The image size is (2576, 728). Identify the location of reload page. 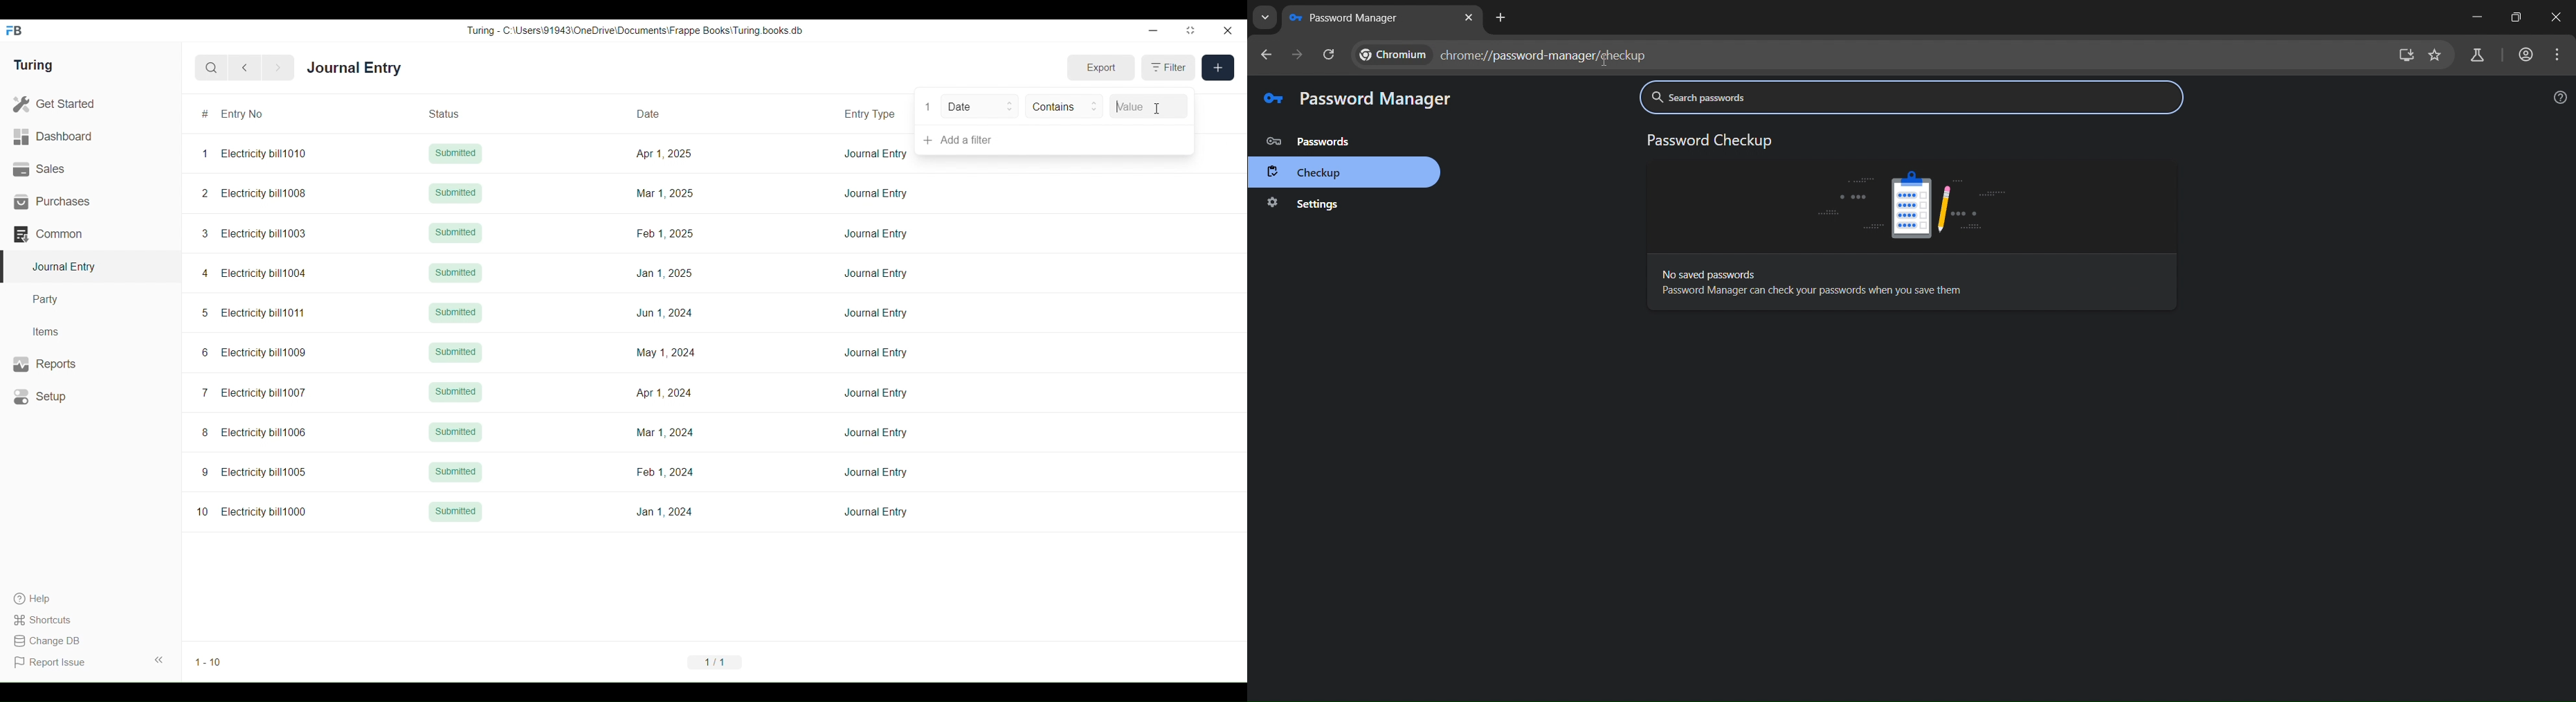
(1330, 56).